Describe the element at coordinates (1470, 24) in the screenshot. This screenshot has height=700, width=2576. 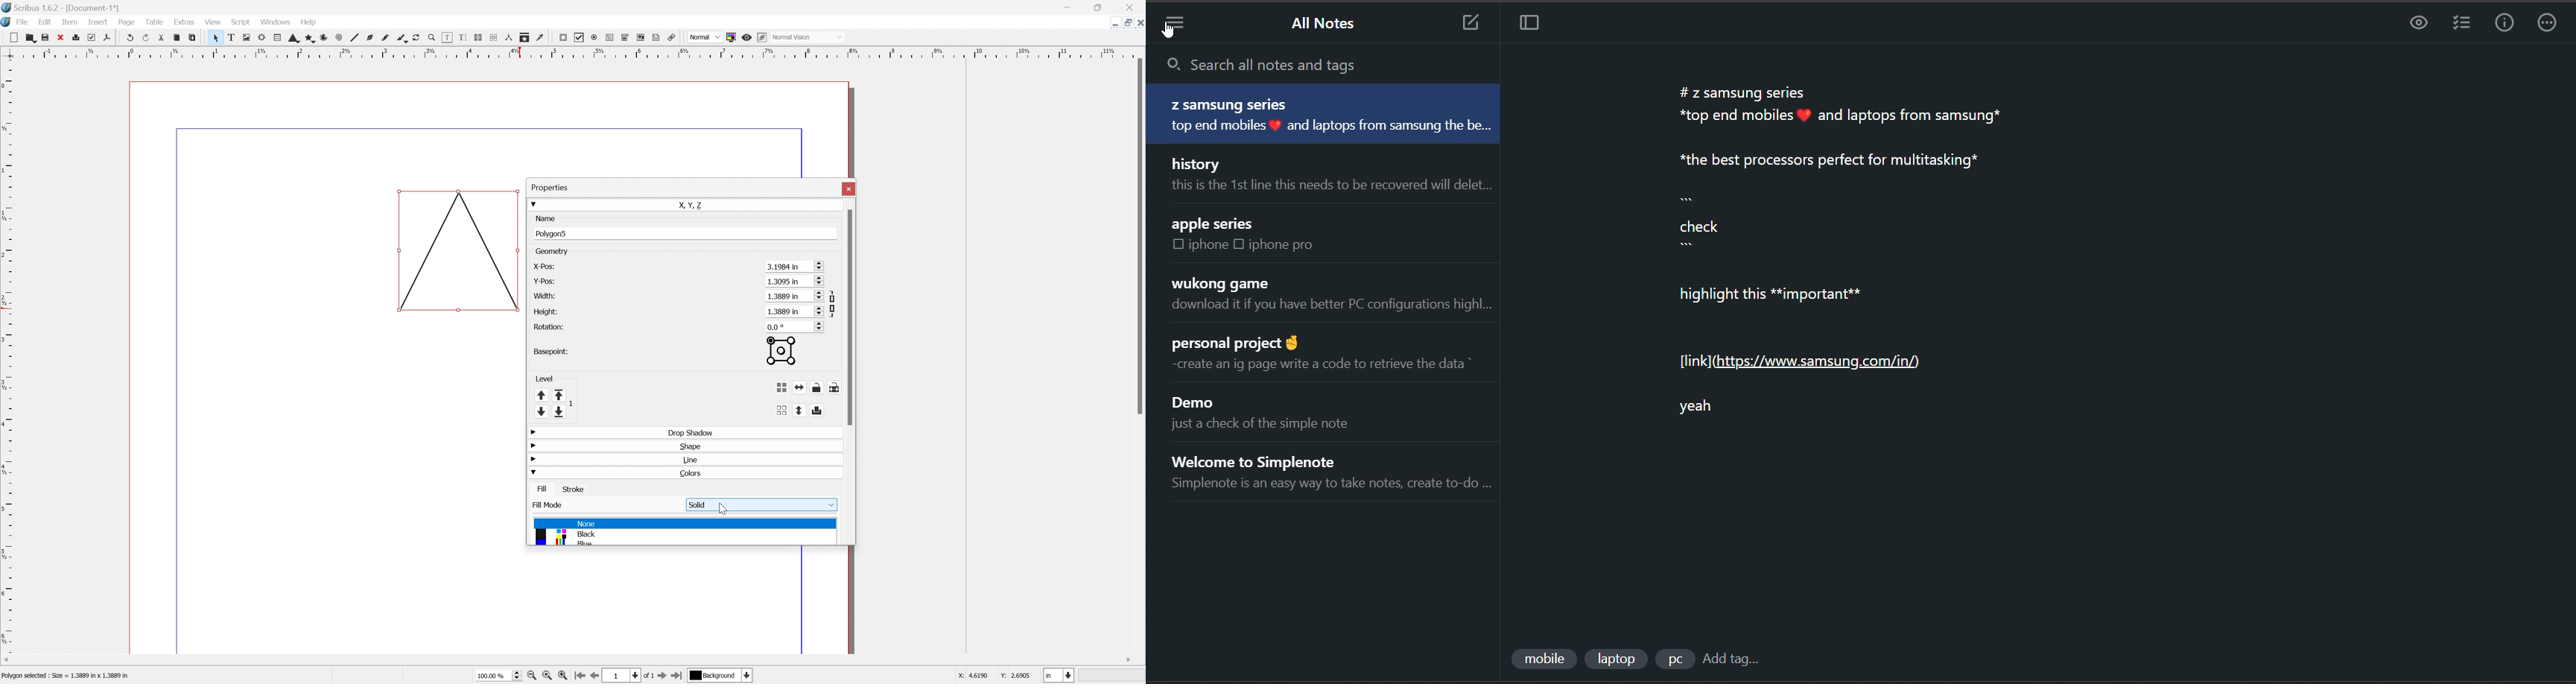
I see `add new note` at that location.